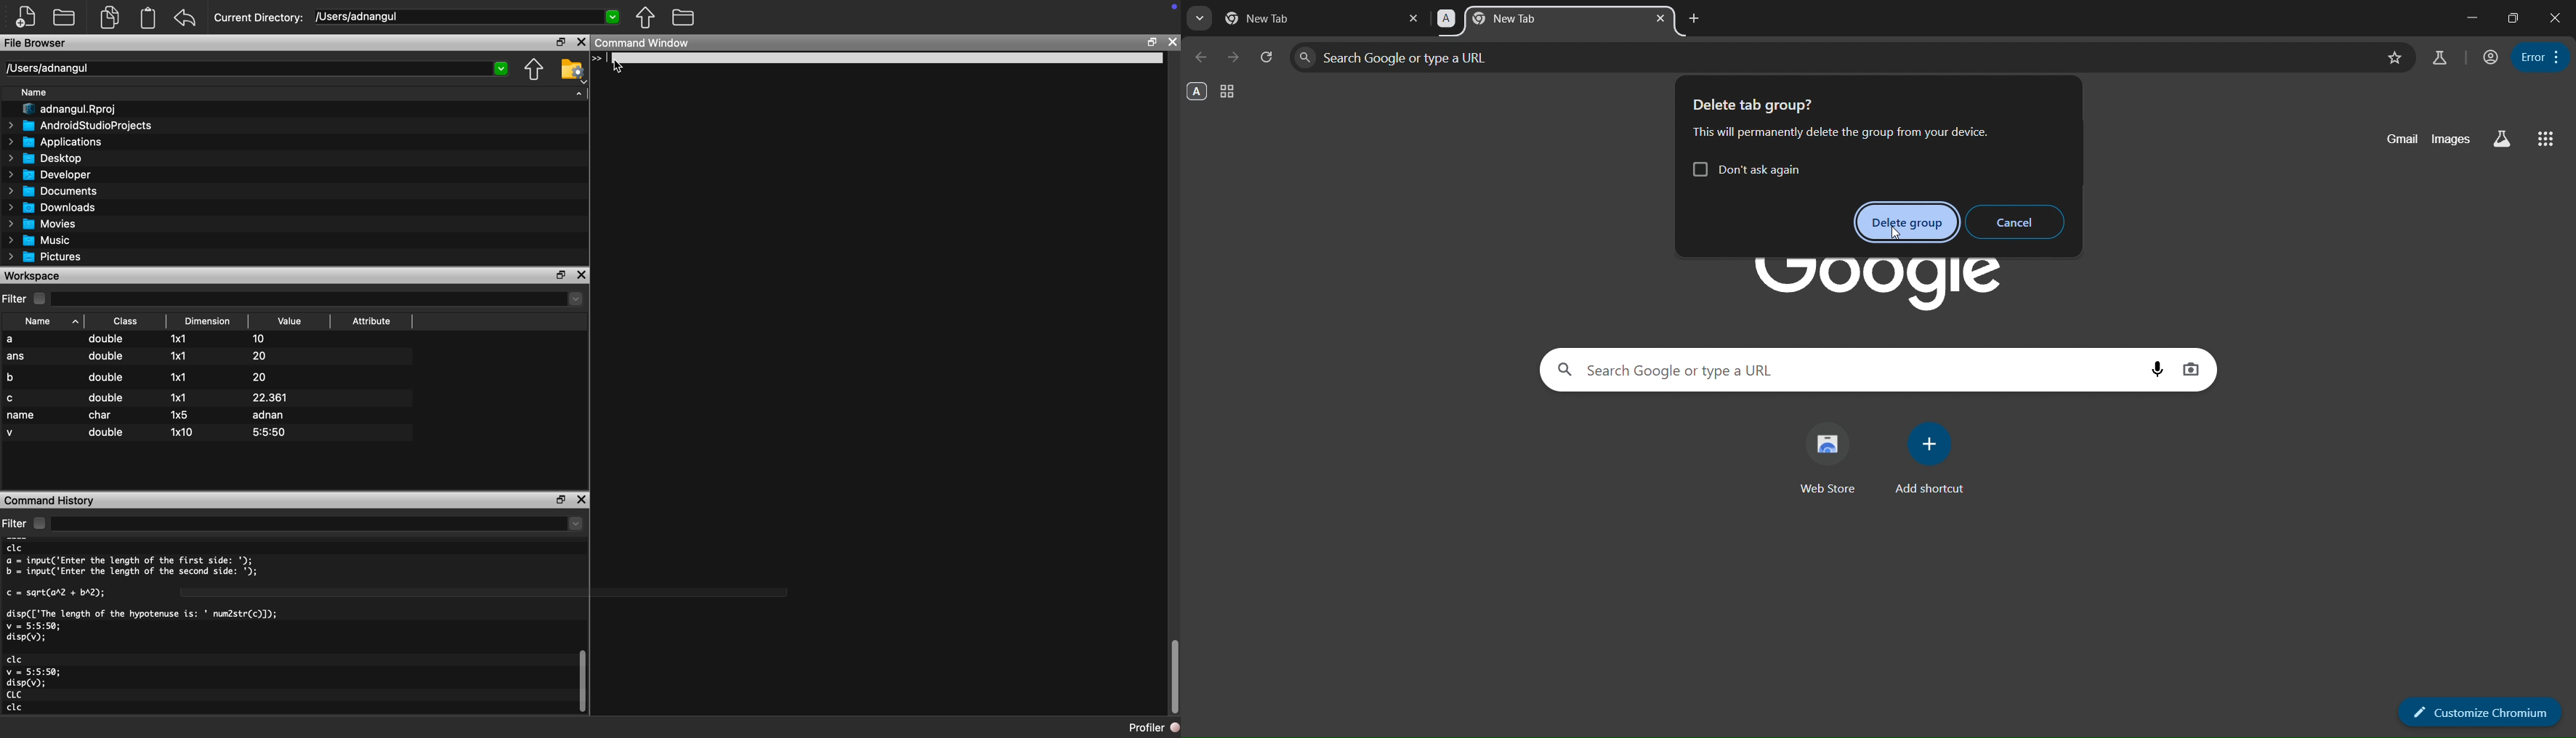 The image size is (2576, 756). What do you see at coordinates (246, 69) in the screenshot?
I see `/Users/Adnan Gul` at bounding box center [246, 69].